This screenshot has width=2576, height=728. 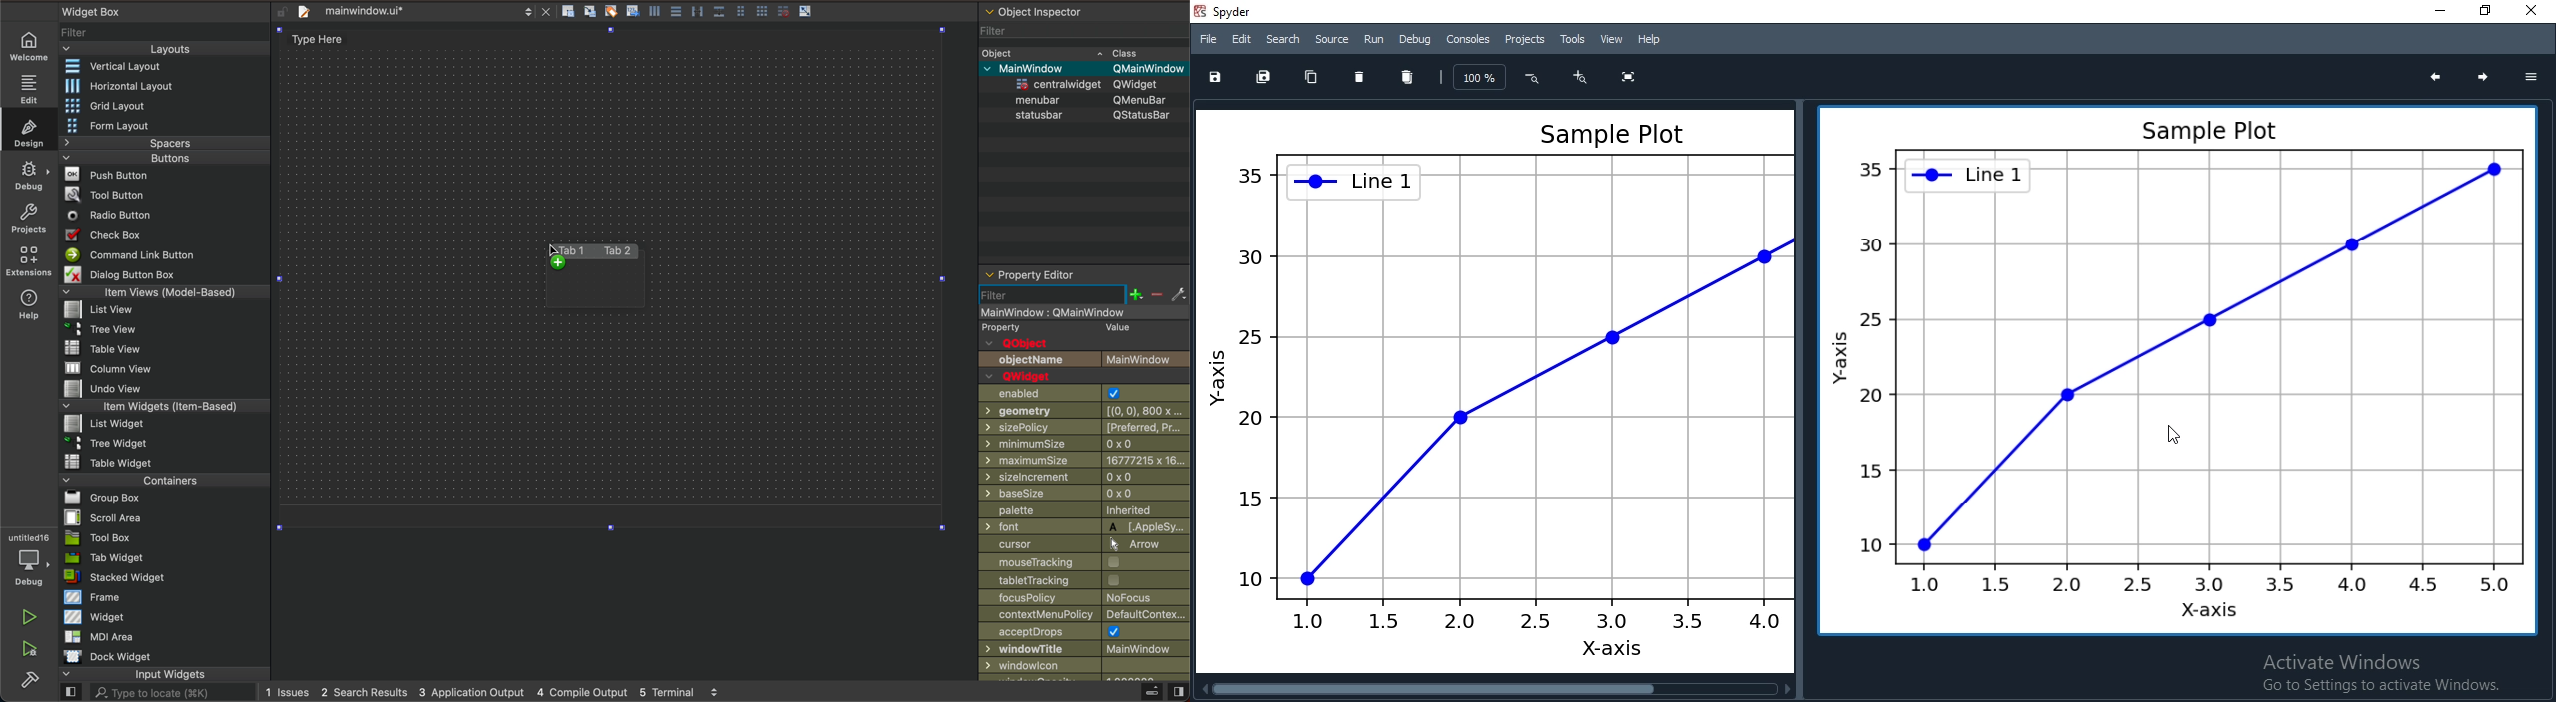 What do you see at coordinates (88, 597) in the screenshot?
I see `Frame` at bounding box center [88, 597].